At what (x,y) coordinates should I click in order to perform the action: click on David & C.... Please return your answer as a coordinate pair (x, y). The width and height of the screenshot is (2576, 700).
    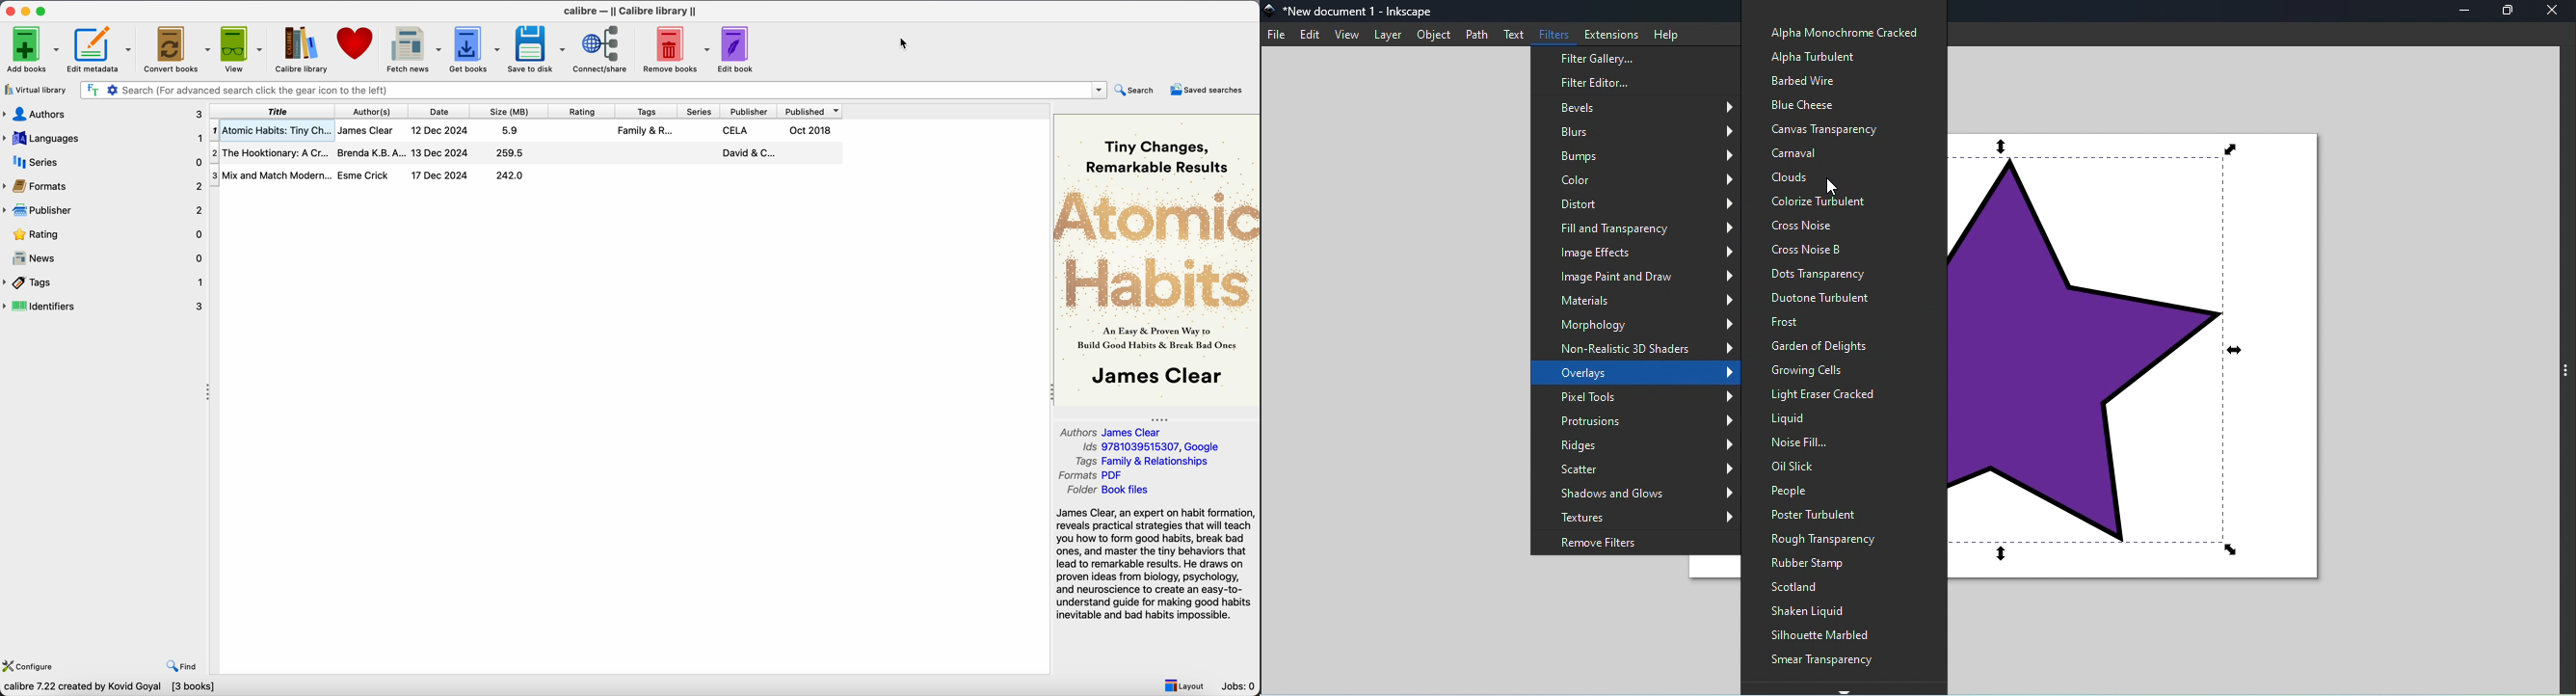
    Looking at the image, I should click on (747, 153).